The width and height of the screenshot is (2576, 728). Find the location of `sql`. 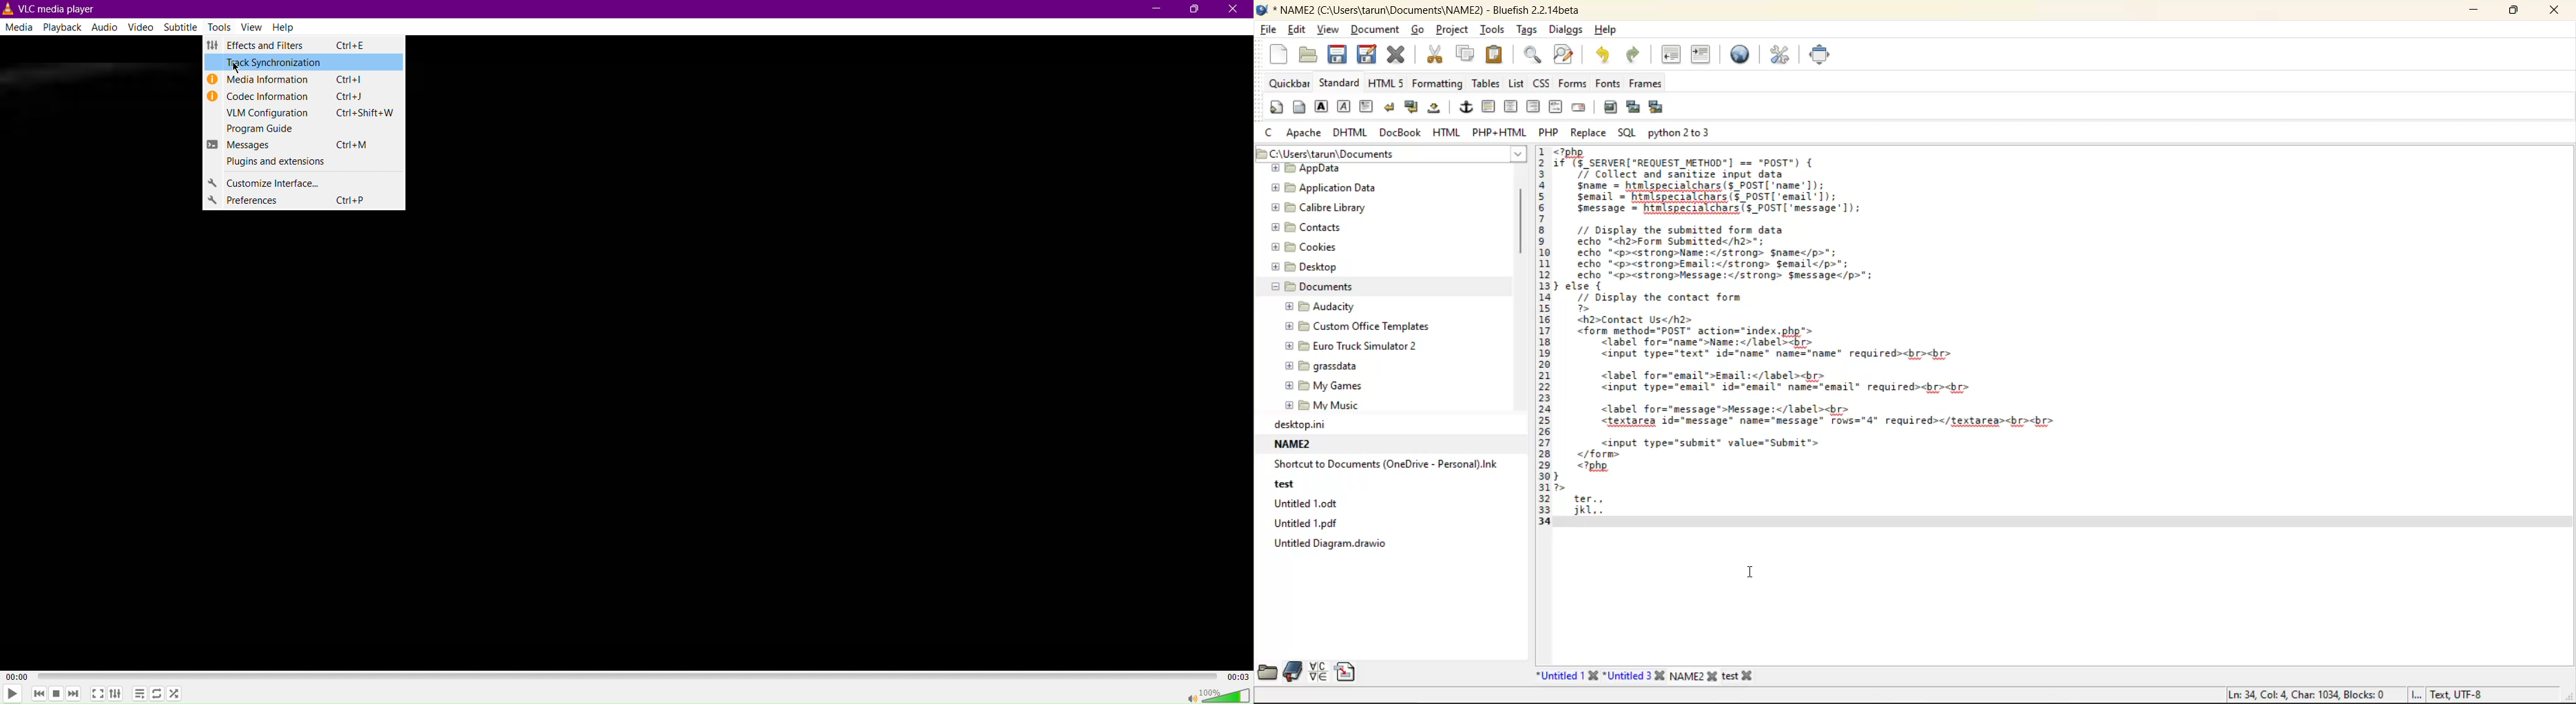

sql is located at coordinates (1625, 135).